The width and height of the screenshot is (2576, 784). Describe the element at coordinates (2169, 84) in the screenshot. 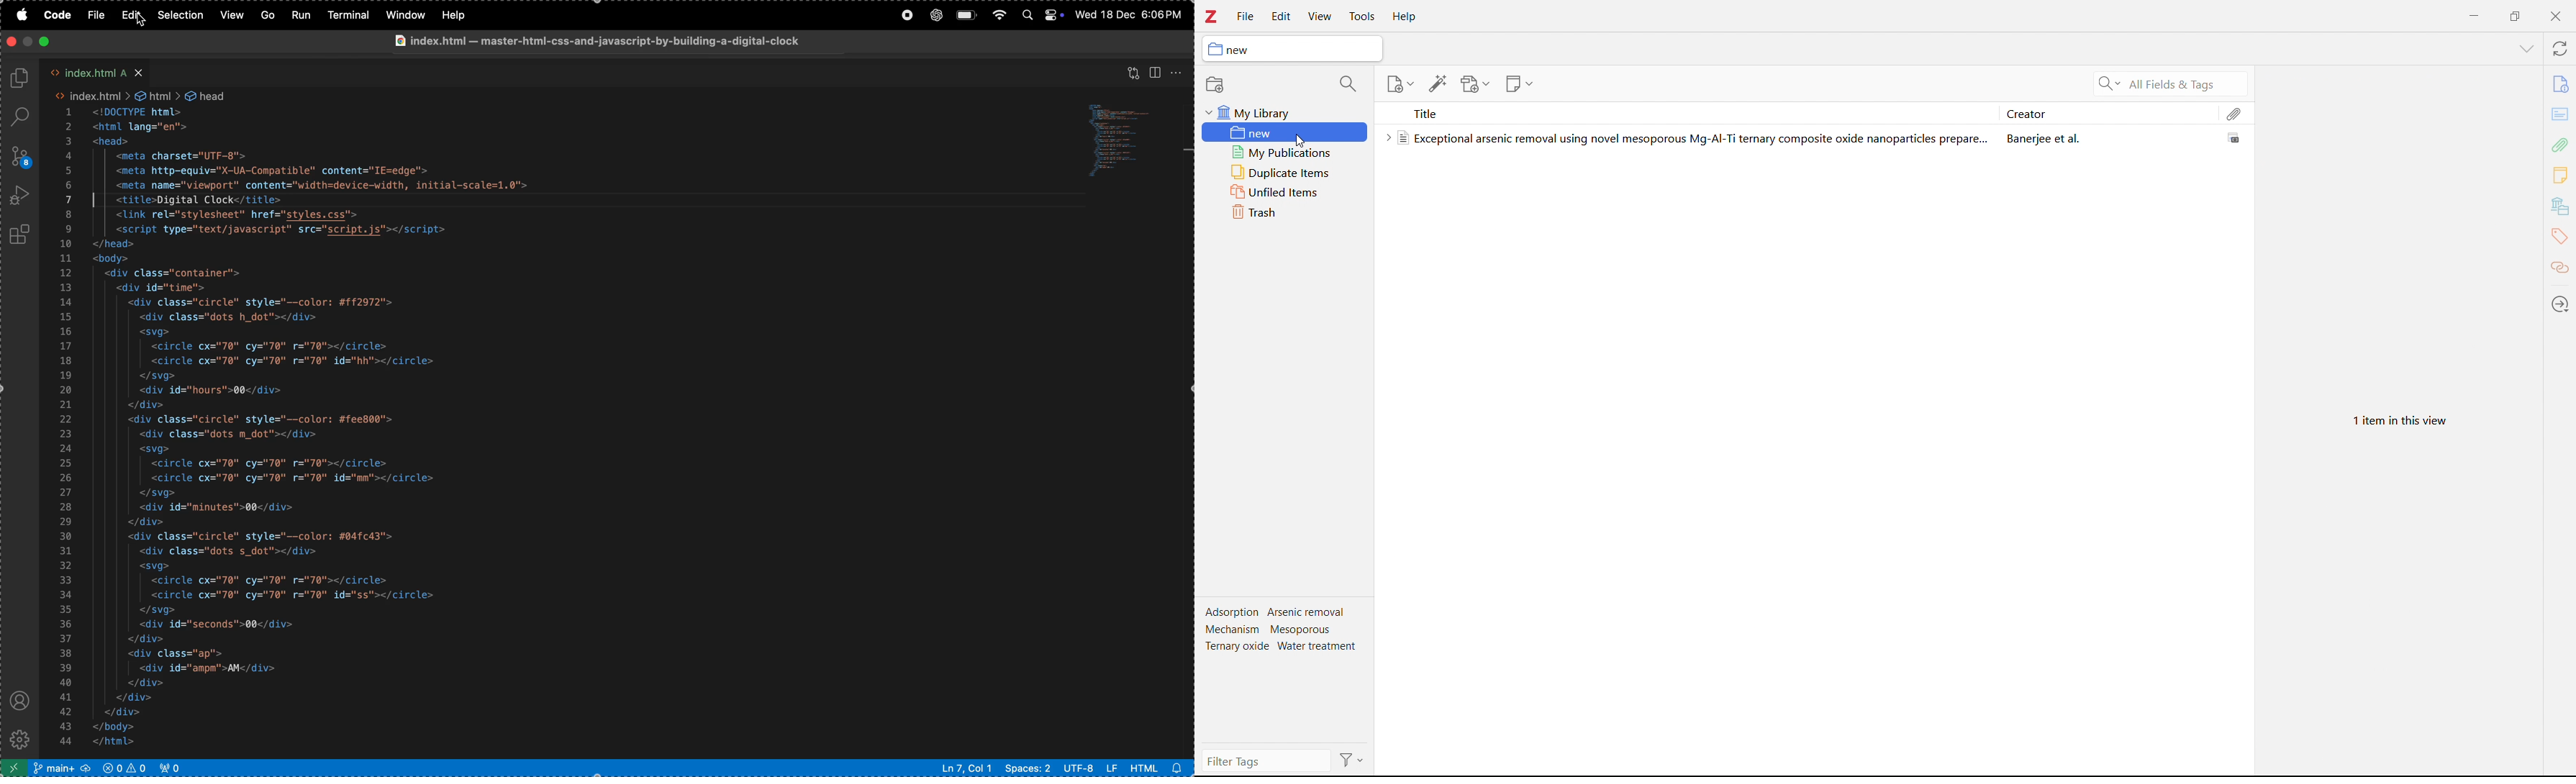

I see `search all fields & tags` at that location.